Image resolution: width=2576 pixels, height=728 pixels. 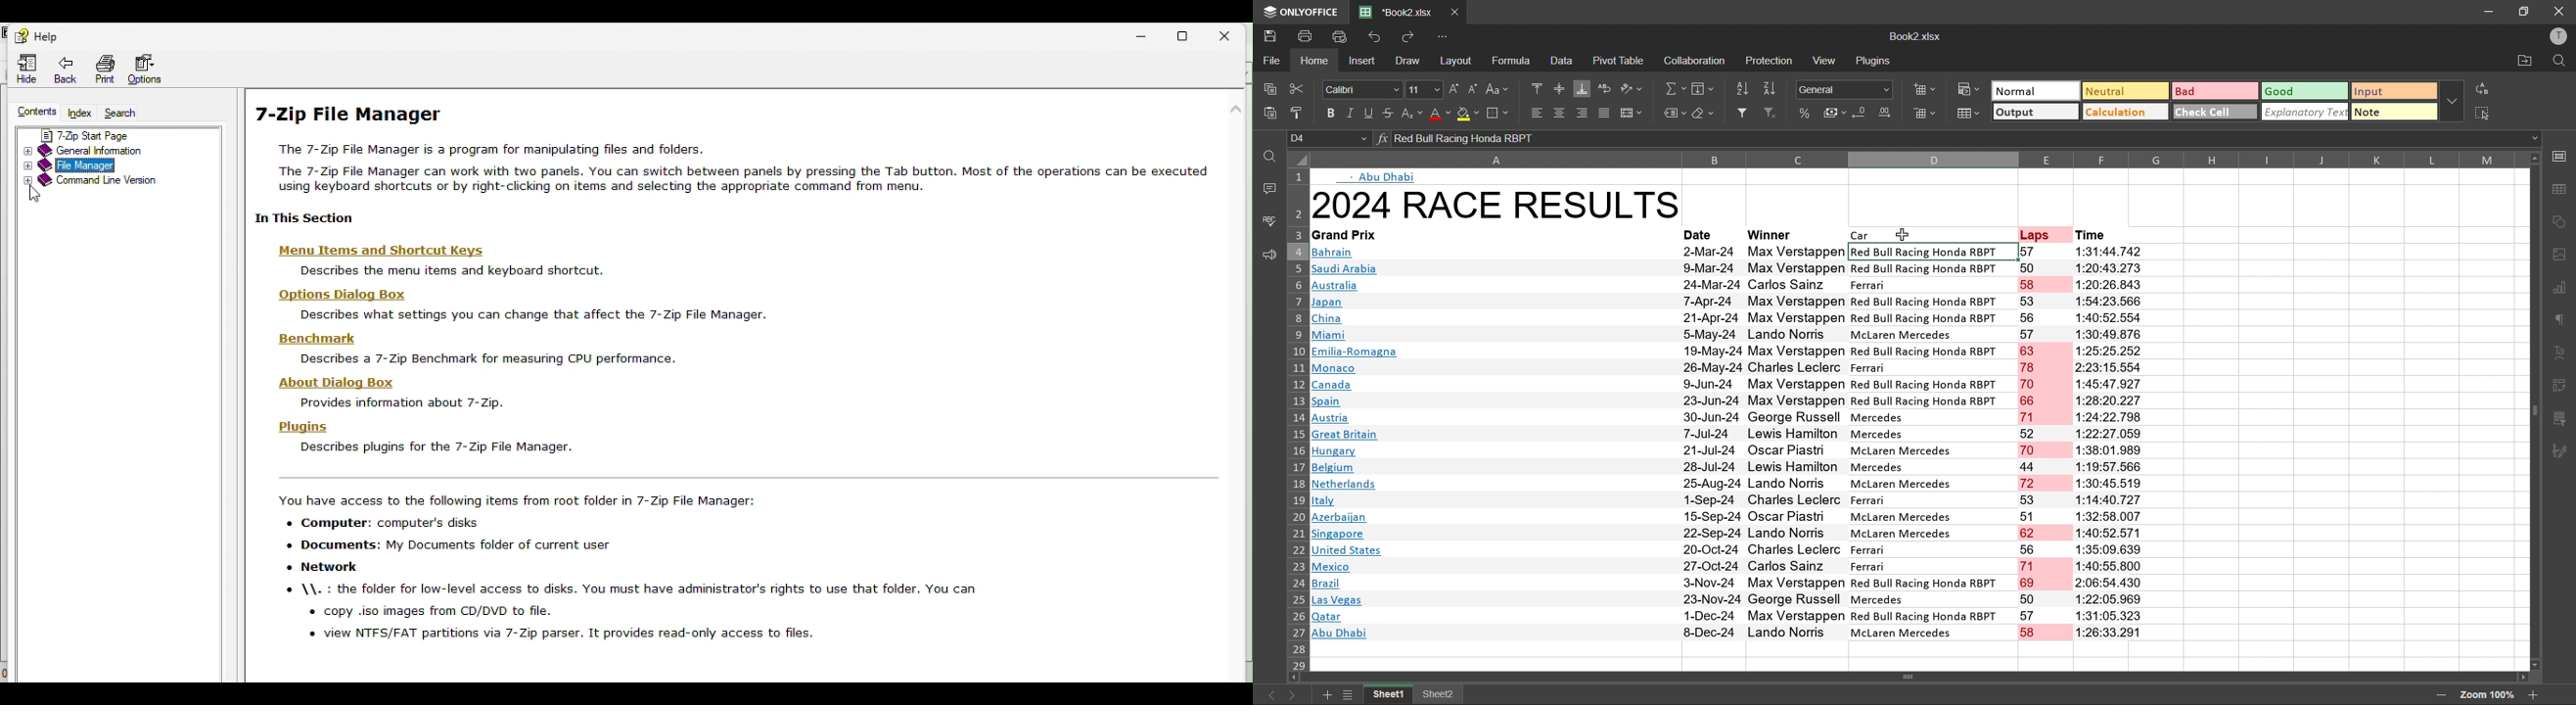 What do you see at coordinates (1352, 433) in the screenshot?
I see `Links` at bounding box center [1352, 433].